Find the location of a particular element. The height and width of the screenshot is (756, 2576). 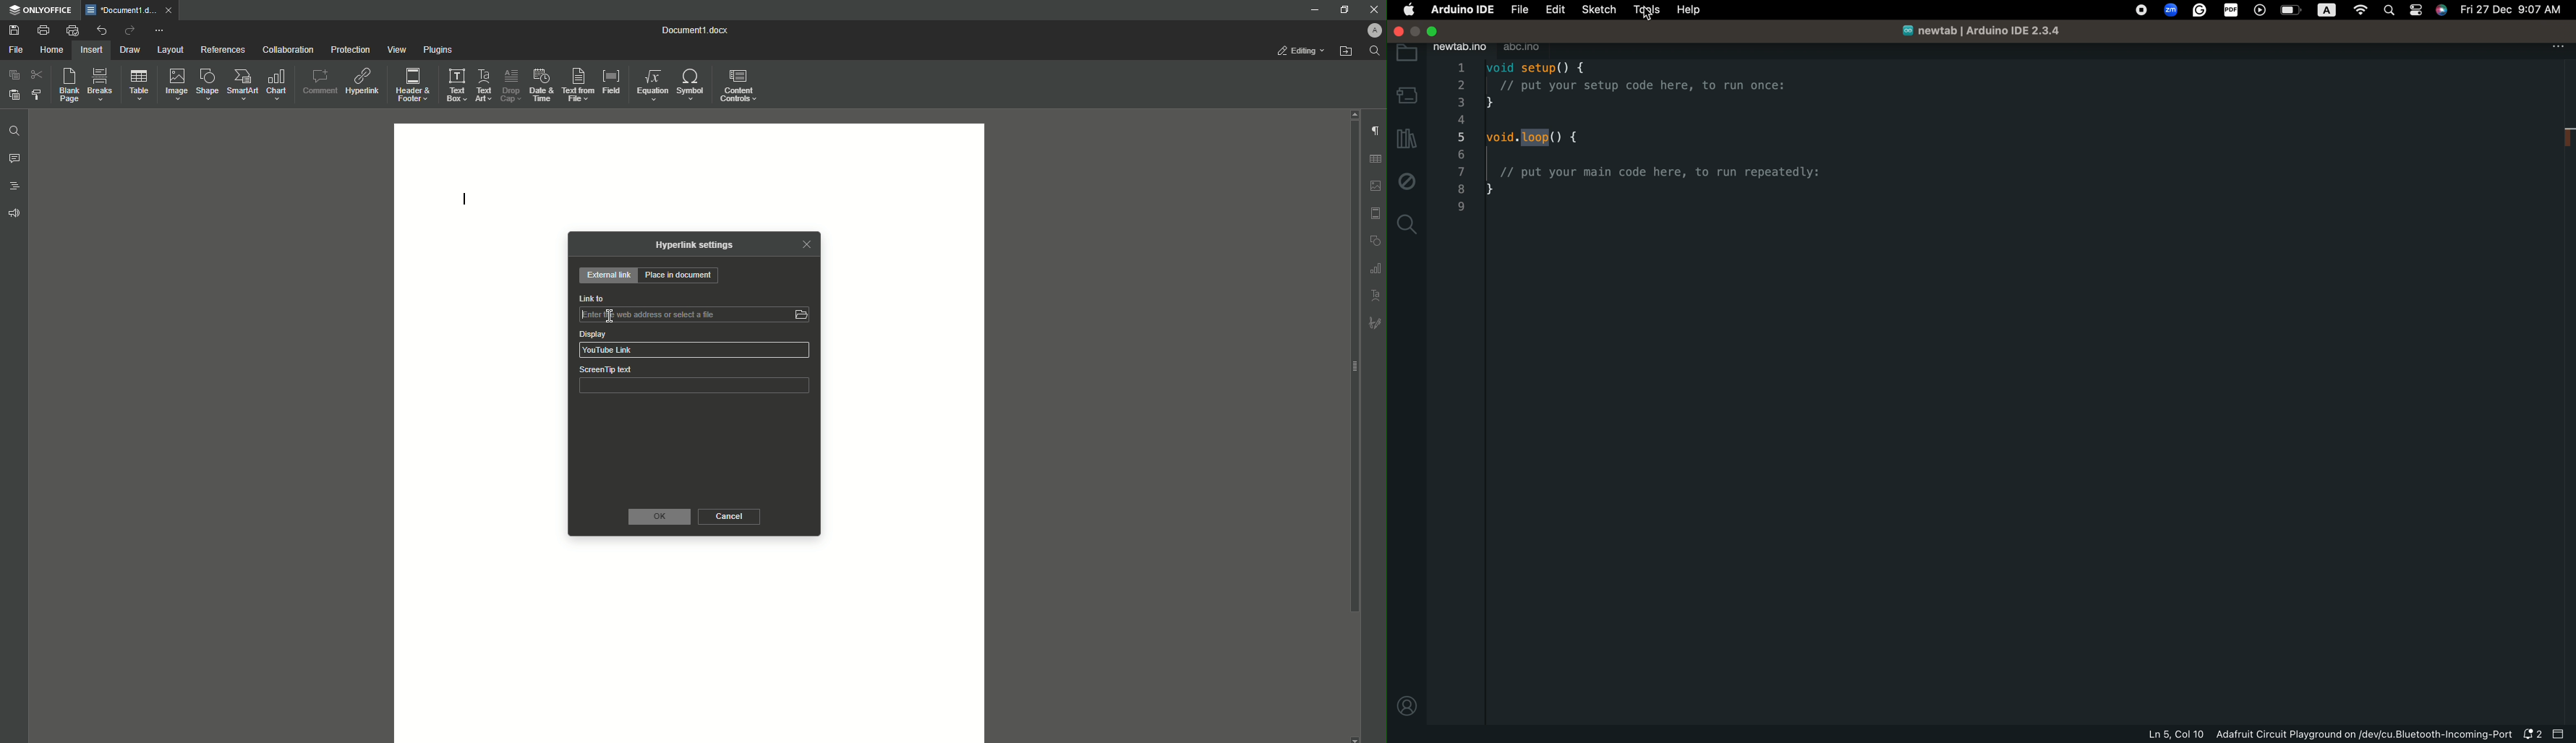

Arduino IDE is located at coordinates (1460, 9).